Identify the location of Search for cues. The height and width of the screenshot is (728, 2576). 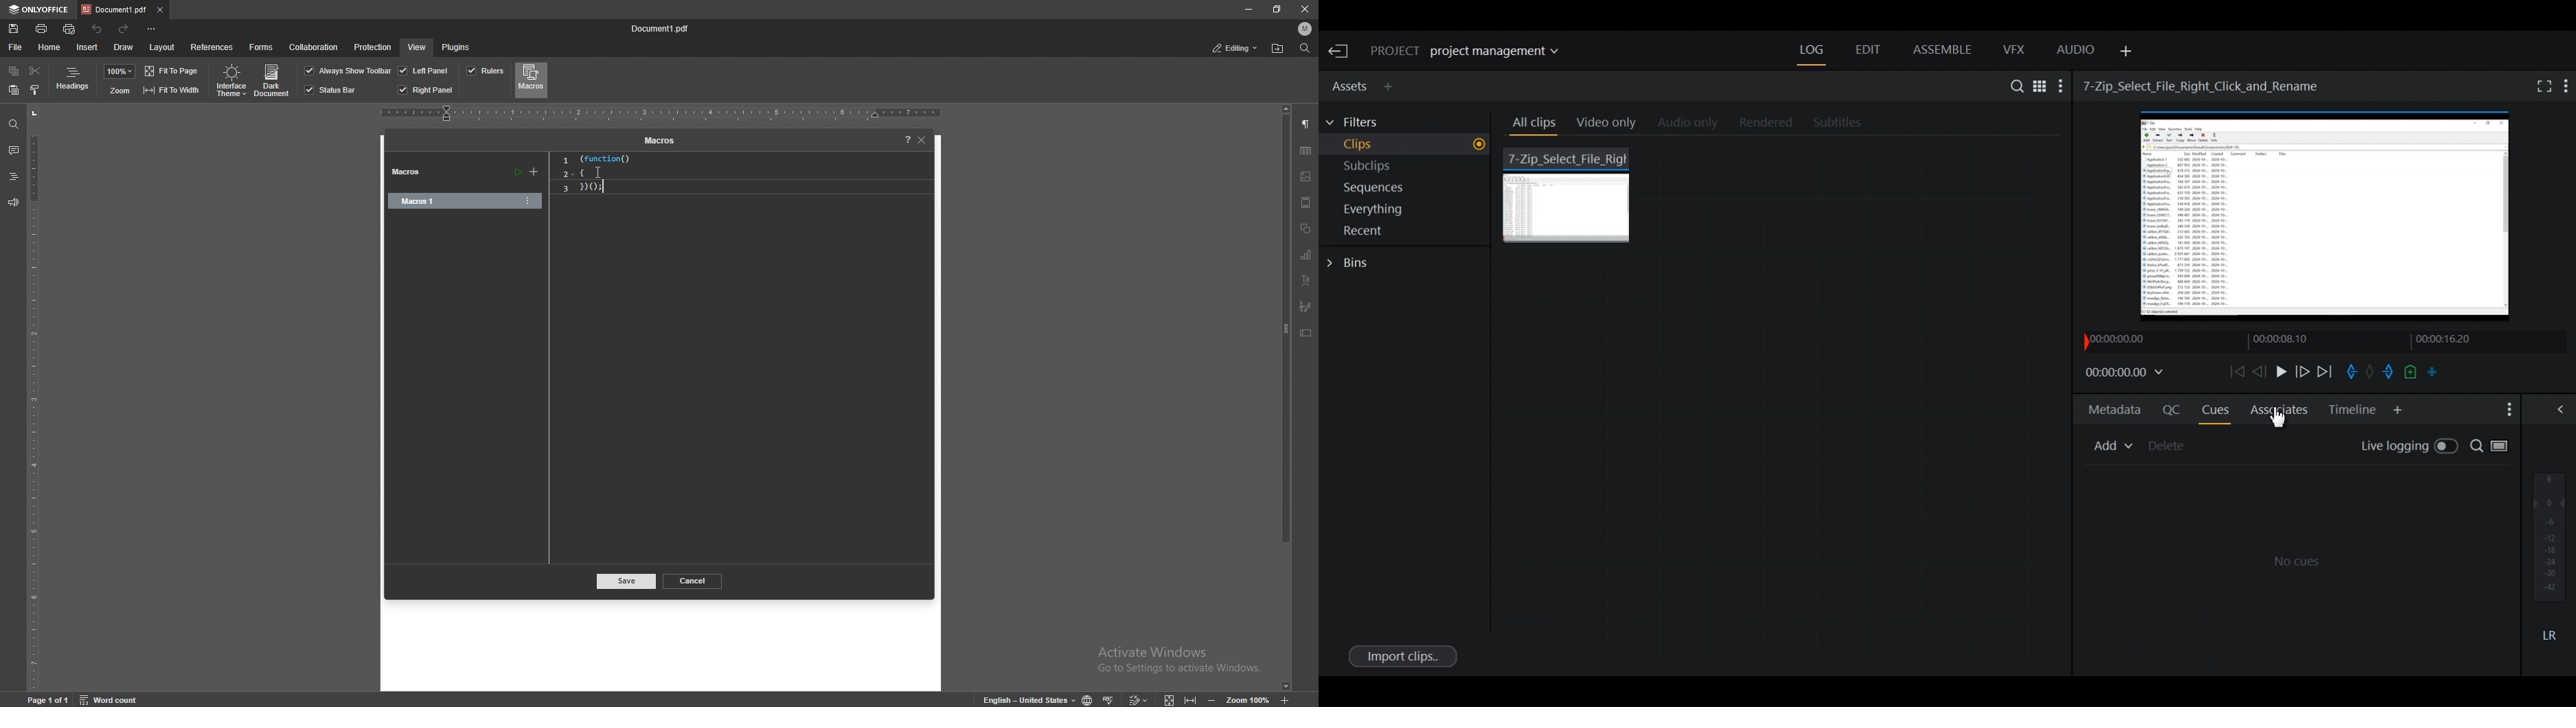
(2475, 447).